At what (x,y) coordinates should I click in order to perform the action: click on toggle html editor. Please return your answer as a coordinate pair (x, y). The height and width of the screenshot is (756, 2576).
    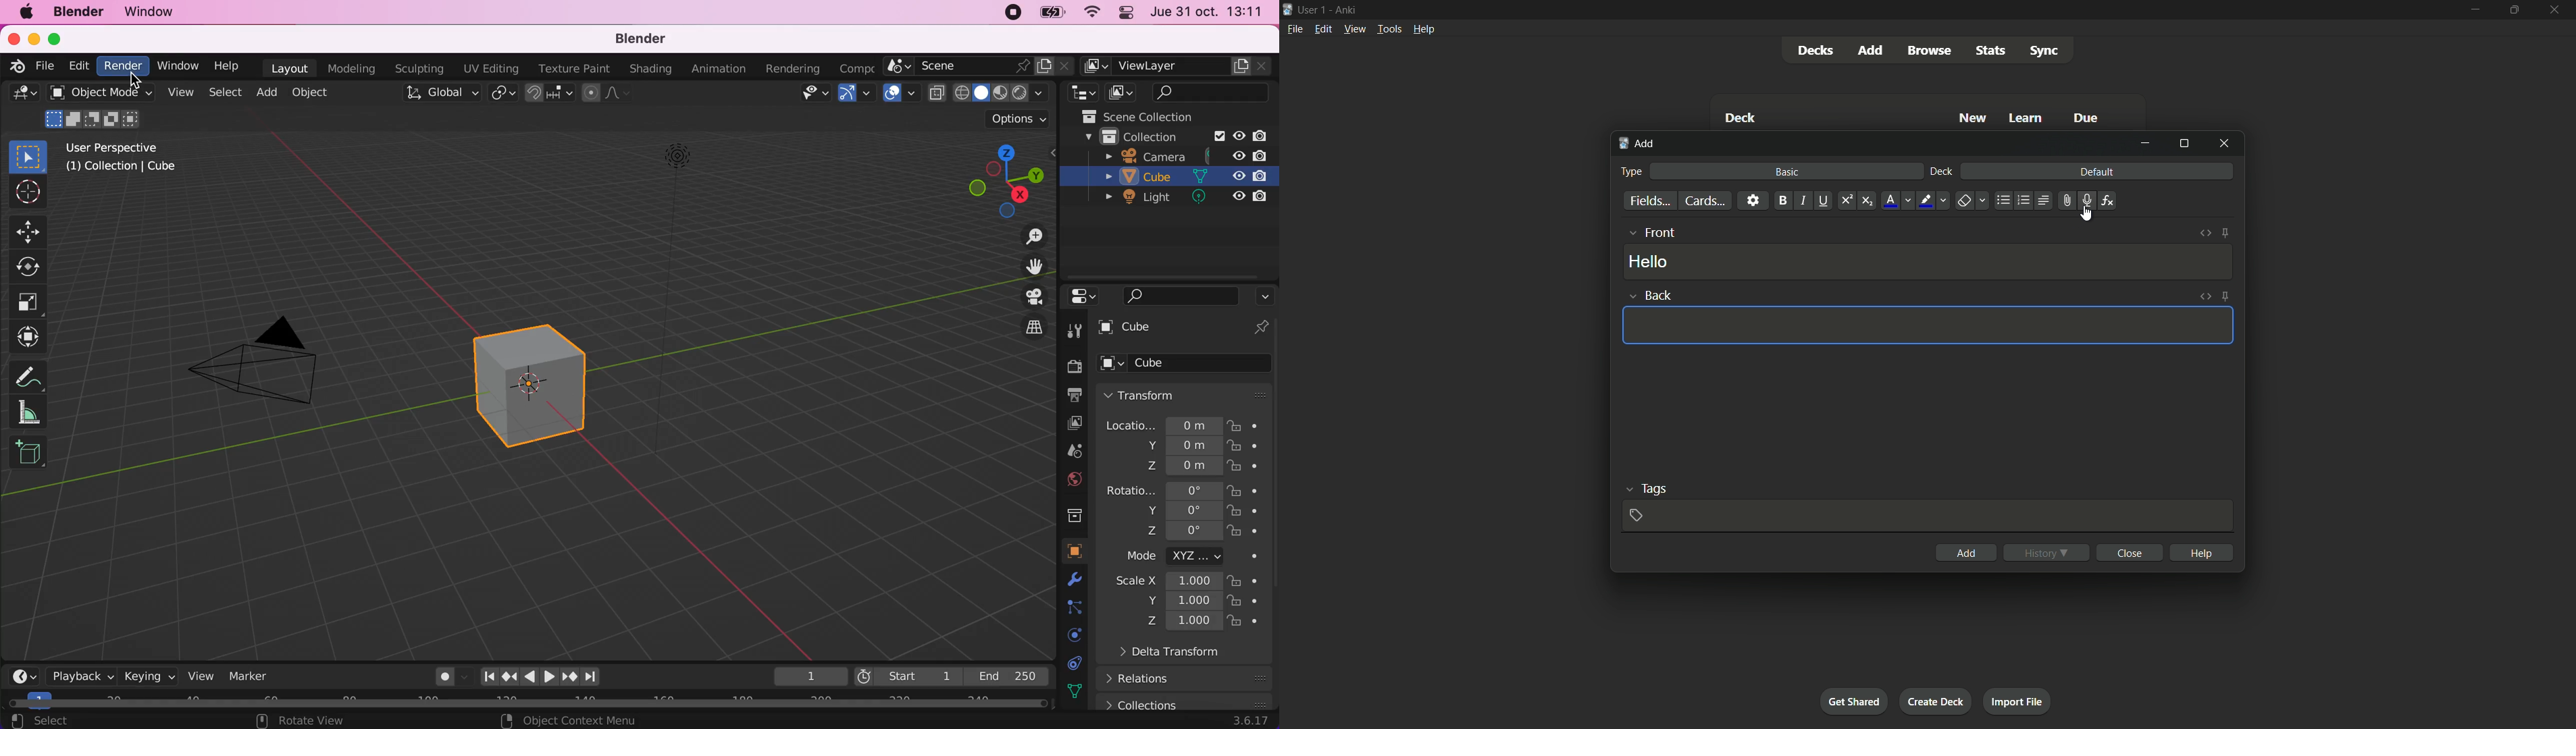
    Looking at the image, I should click on (2204, 296).